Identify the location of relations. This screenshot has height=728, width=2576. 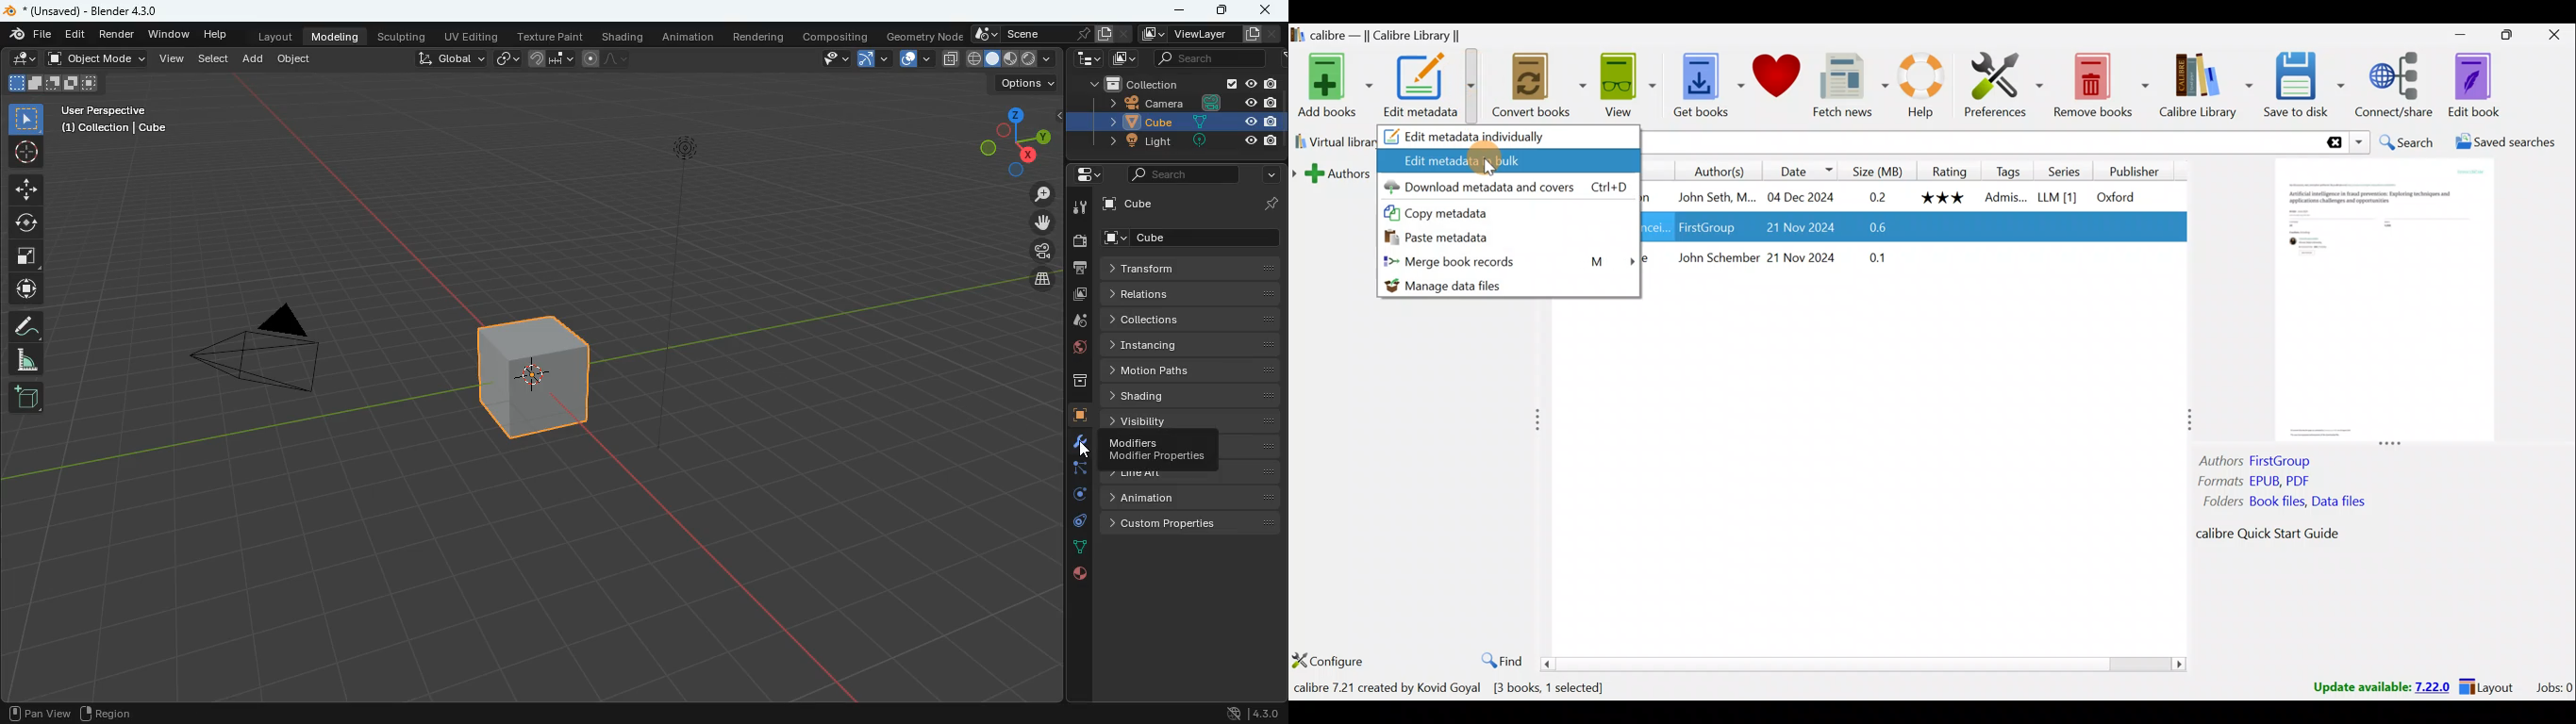
(1192, 293).